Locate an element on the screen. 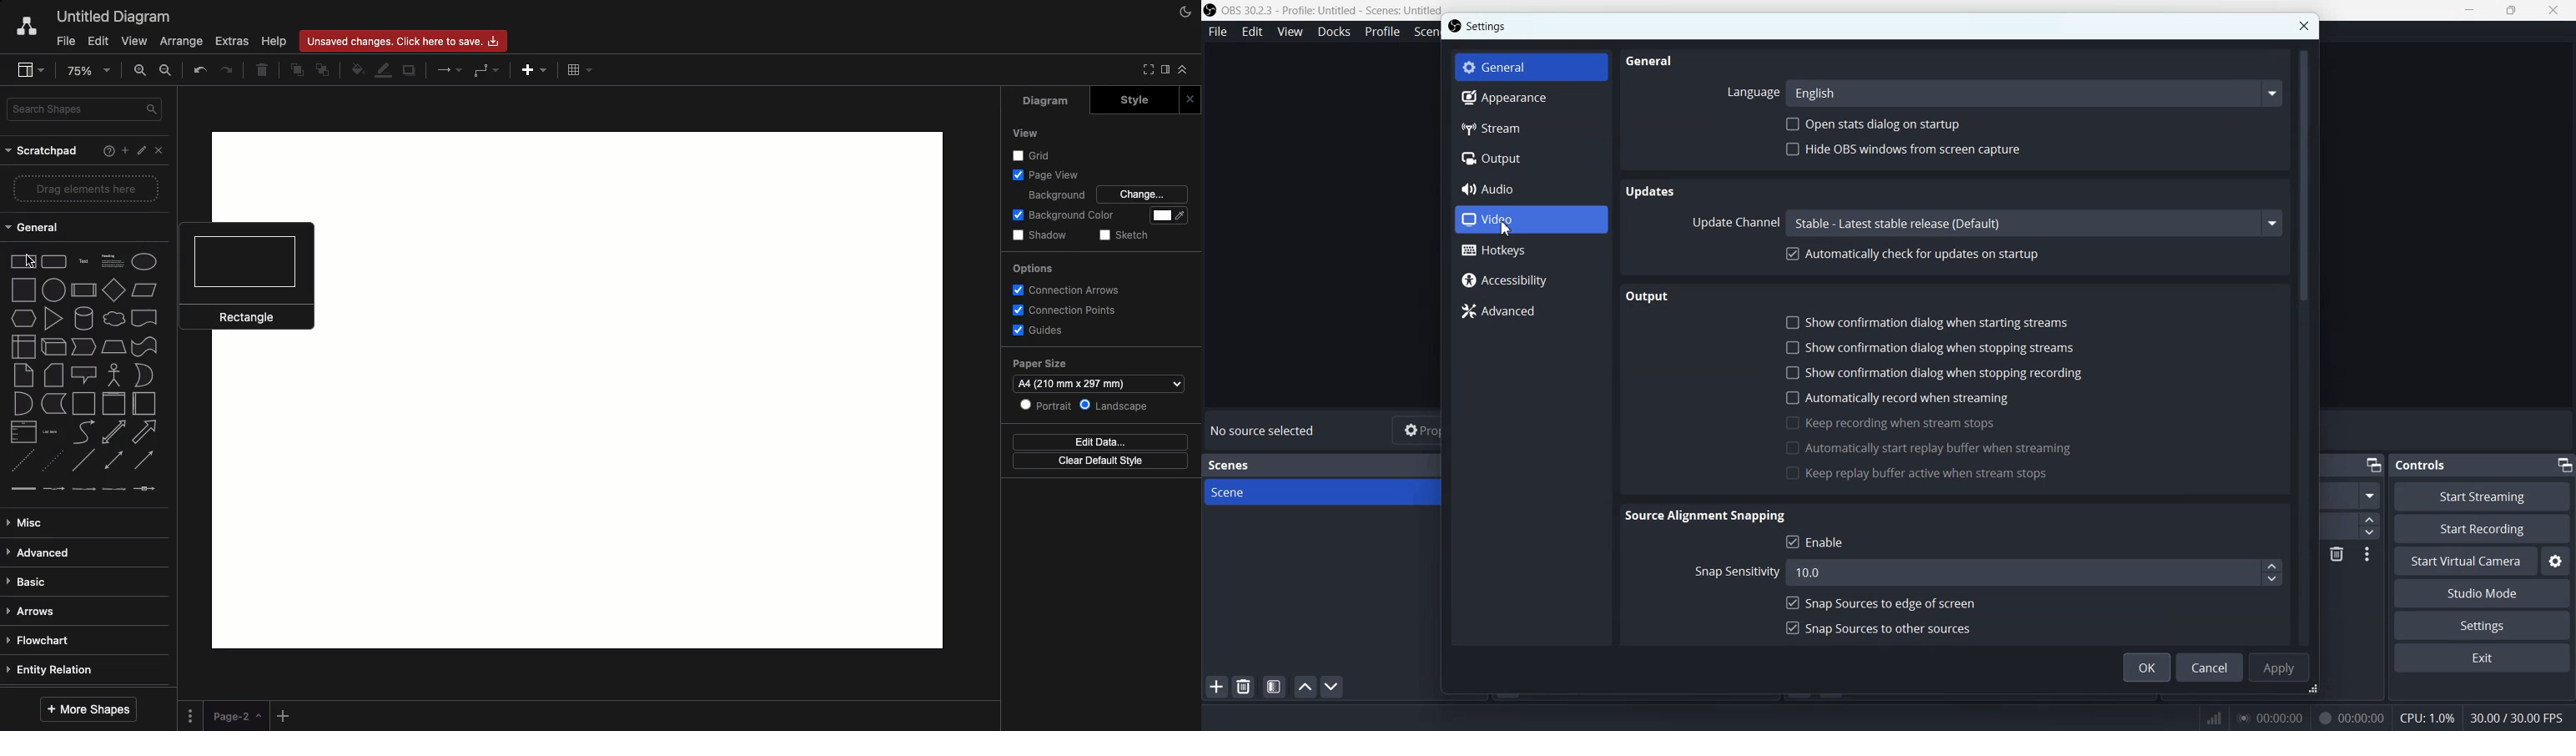 The image size is (2576, 756). Extras is located at coordinates (230, 41).